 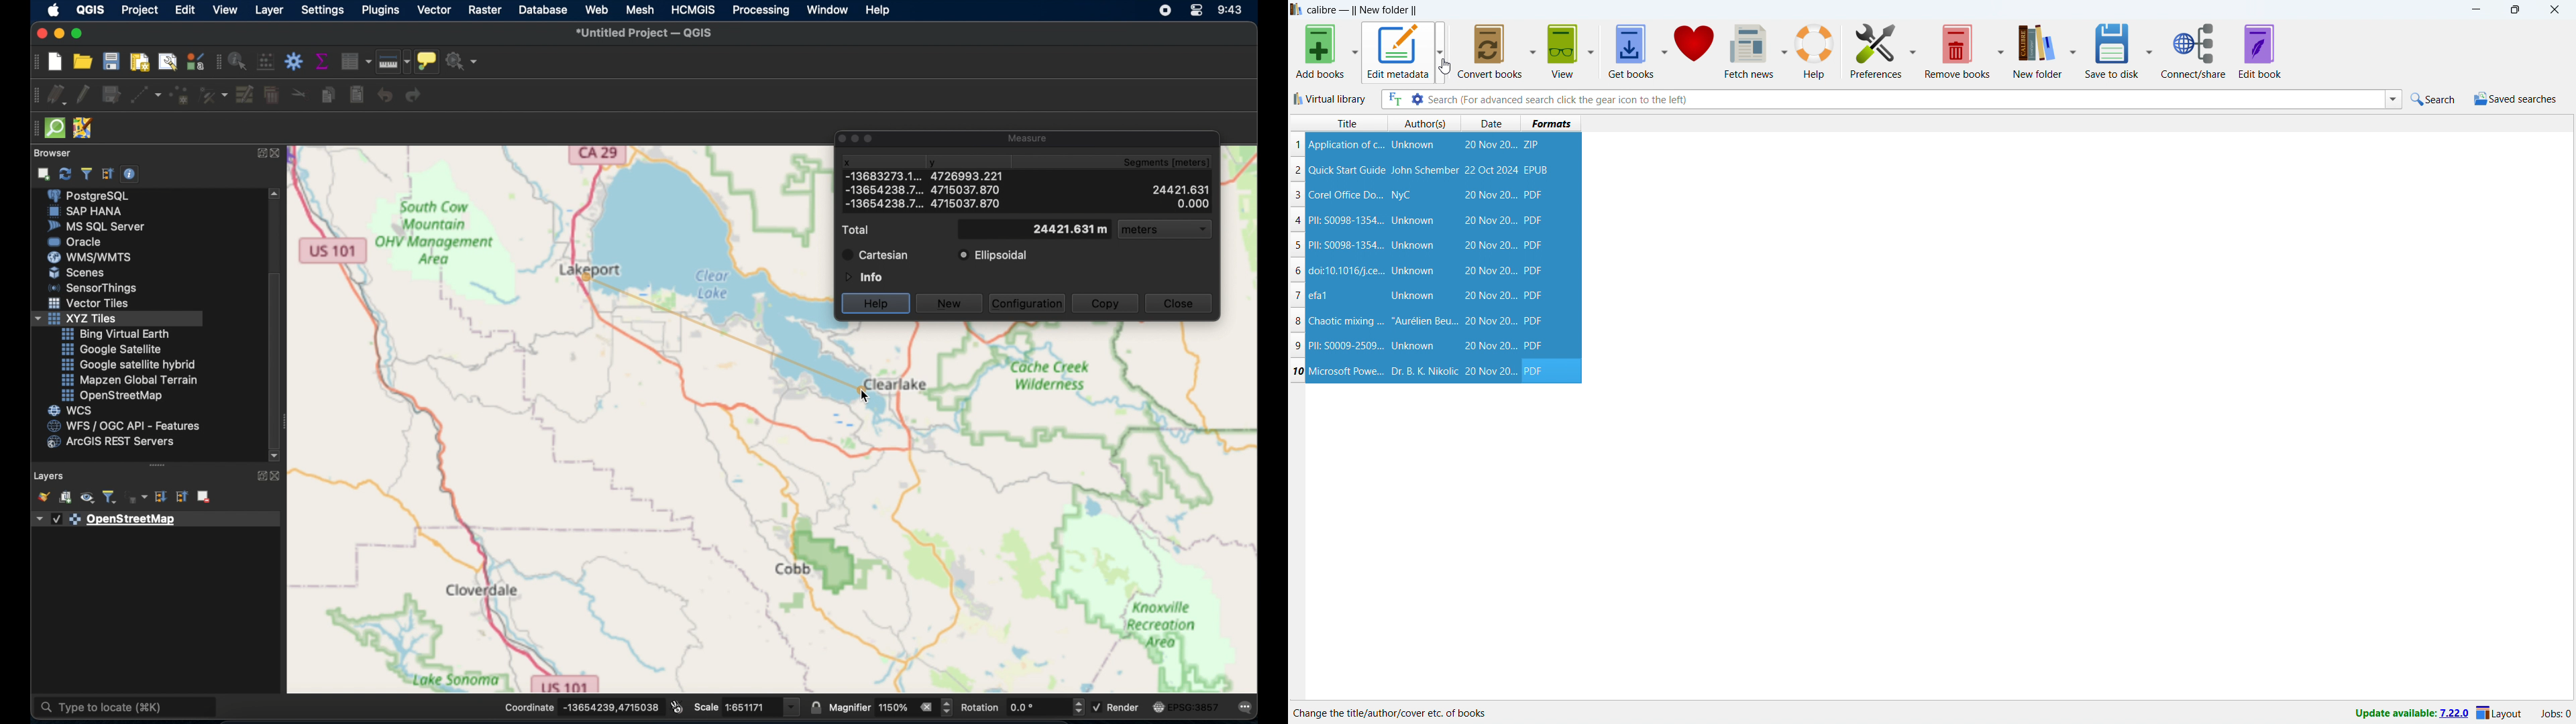 What do you see at coordinates (677, 706) in the screenshot?
I see `toggle extents and mouse position display` at bounding box center [677, 706].